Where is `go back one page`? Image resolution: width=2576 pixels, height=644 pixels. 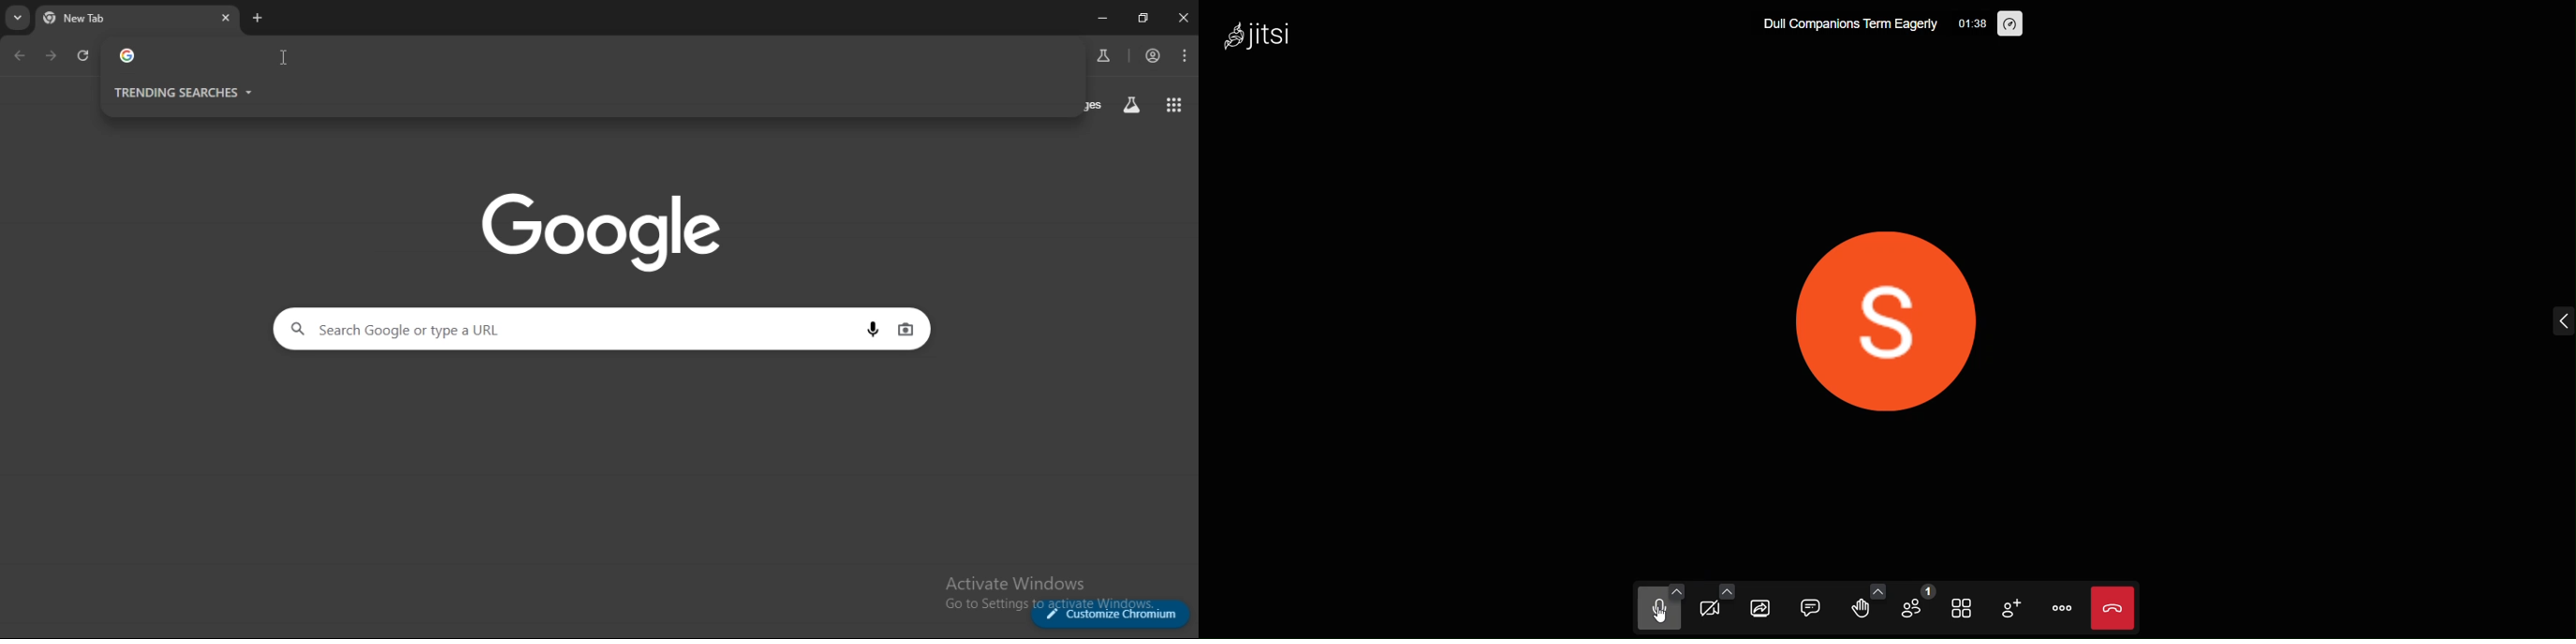 go back one page is located at coordinates (20, 56).